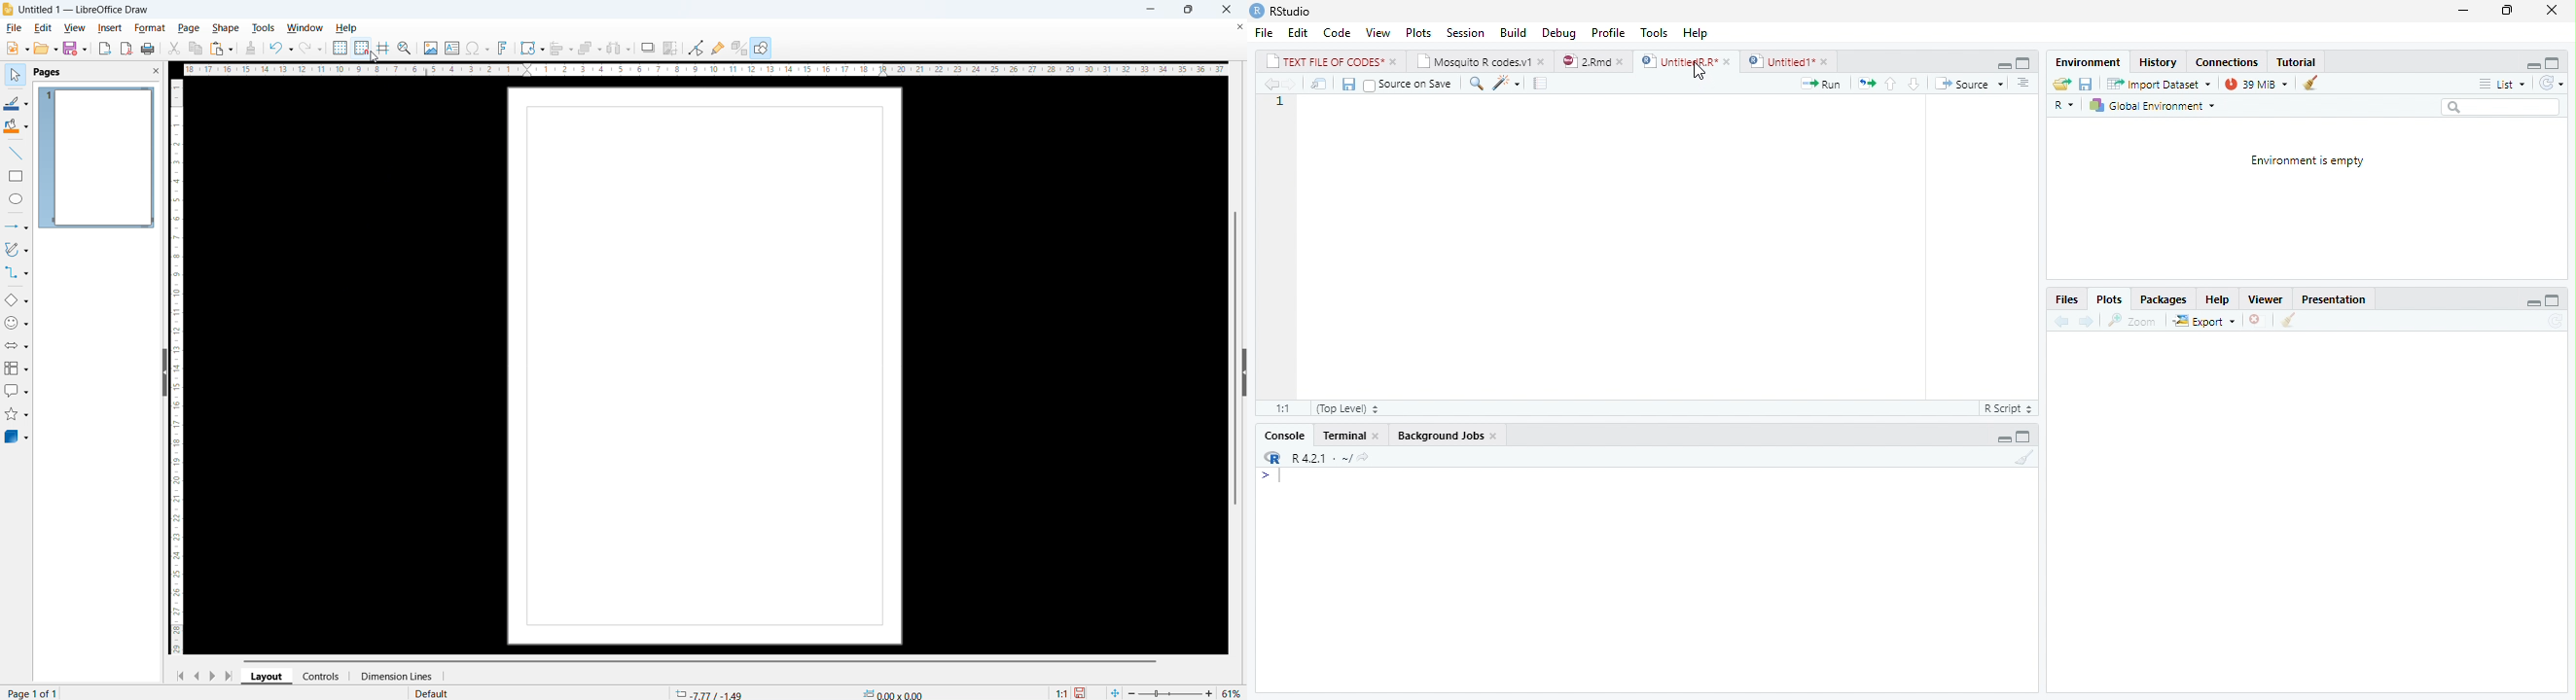  I want to click on Save, so click(2087, 83).